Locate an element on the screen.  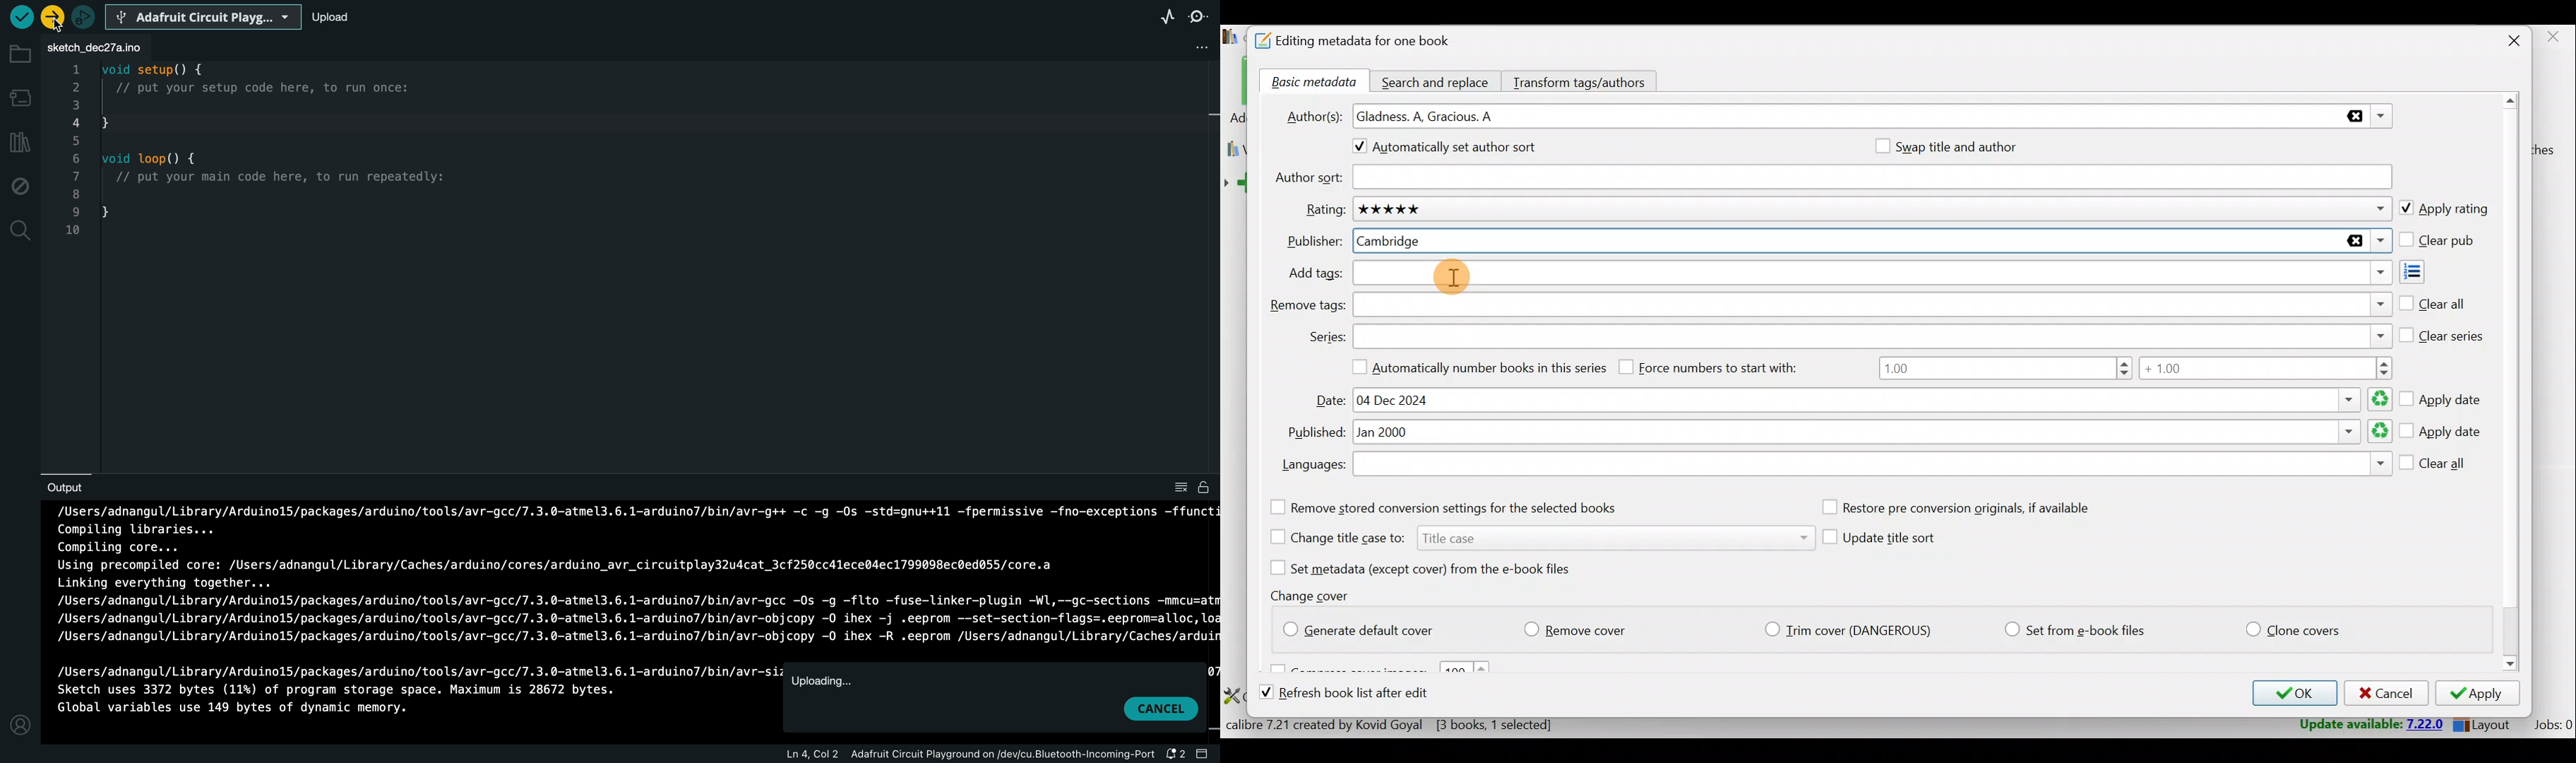
Add tags: is located at coordinates (1315, 273).